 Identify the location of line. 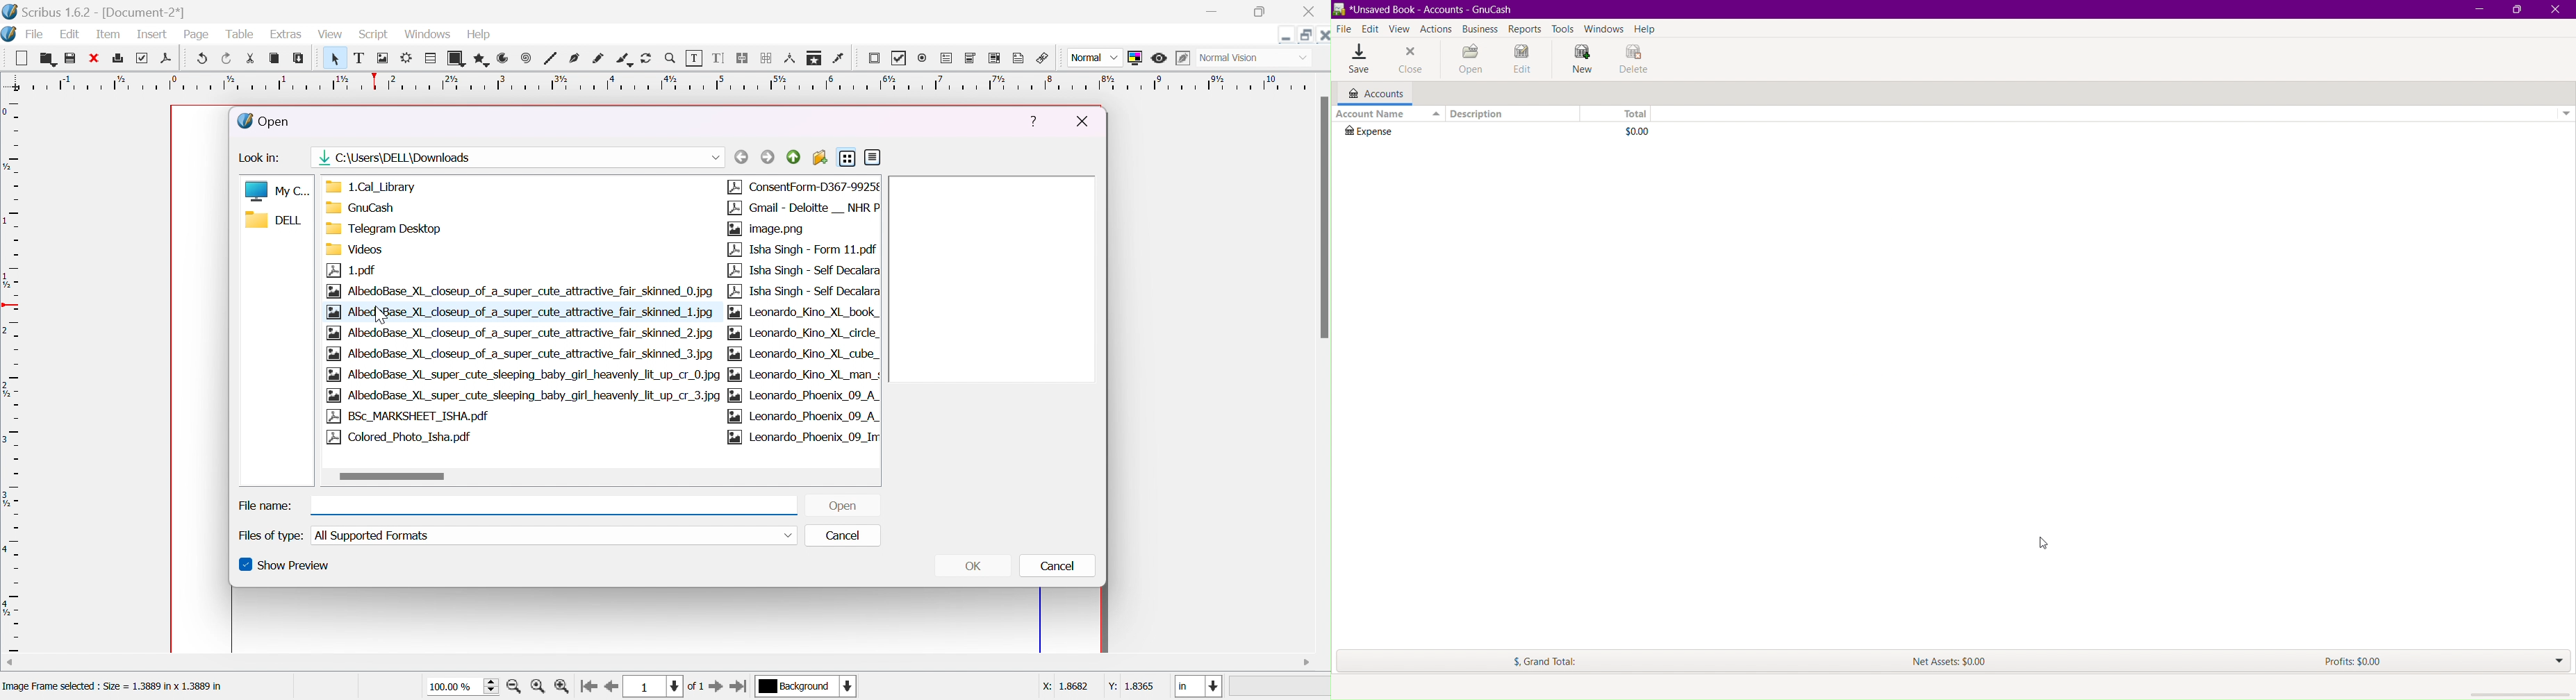
(550, 58).